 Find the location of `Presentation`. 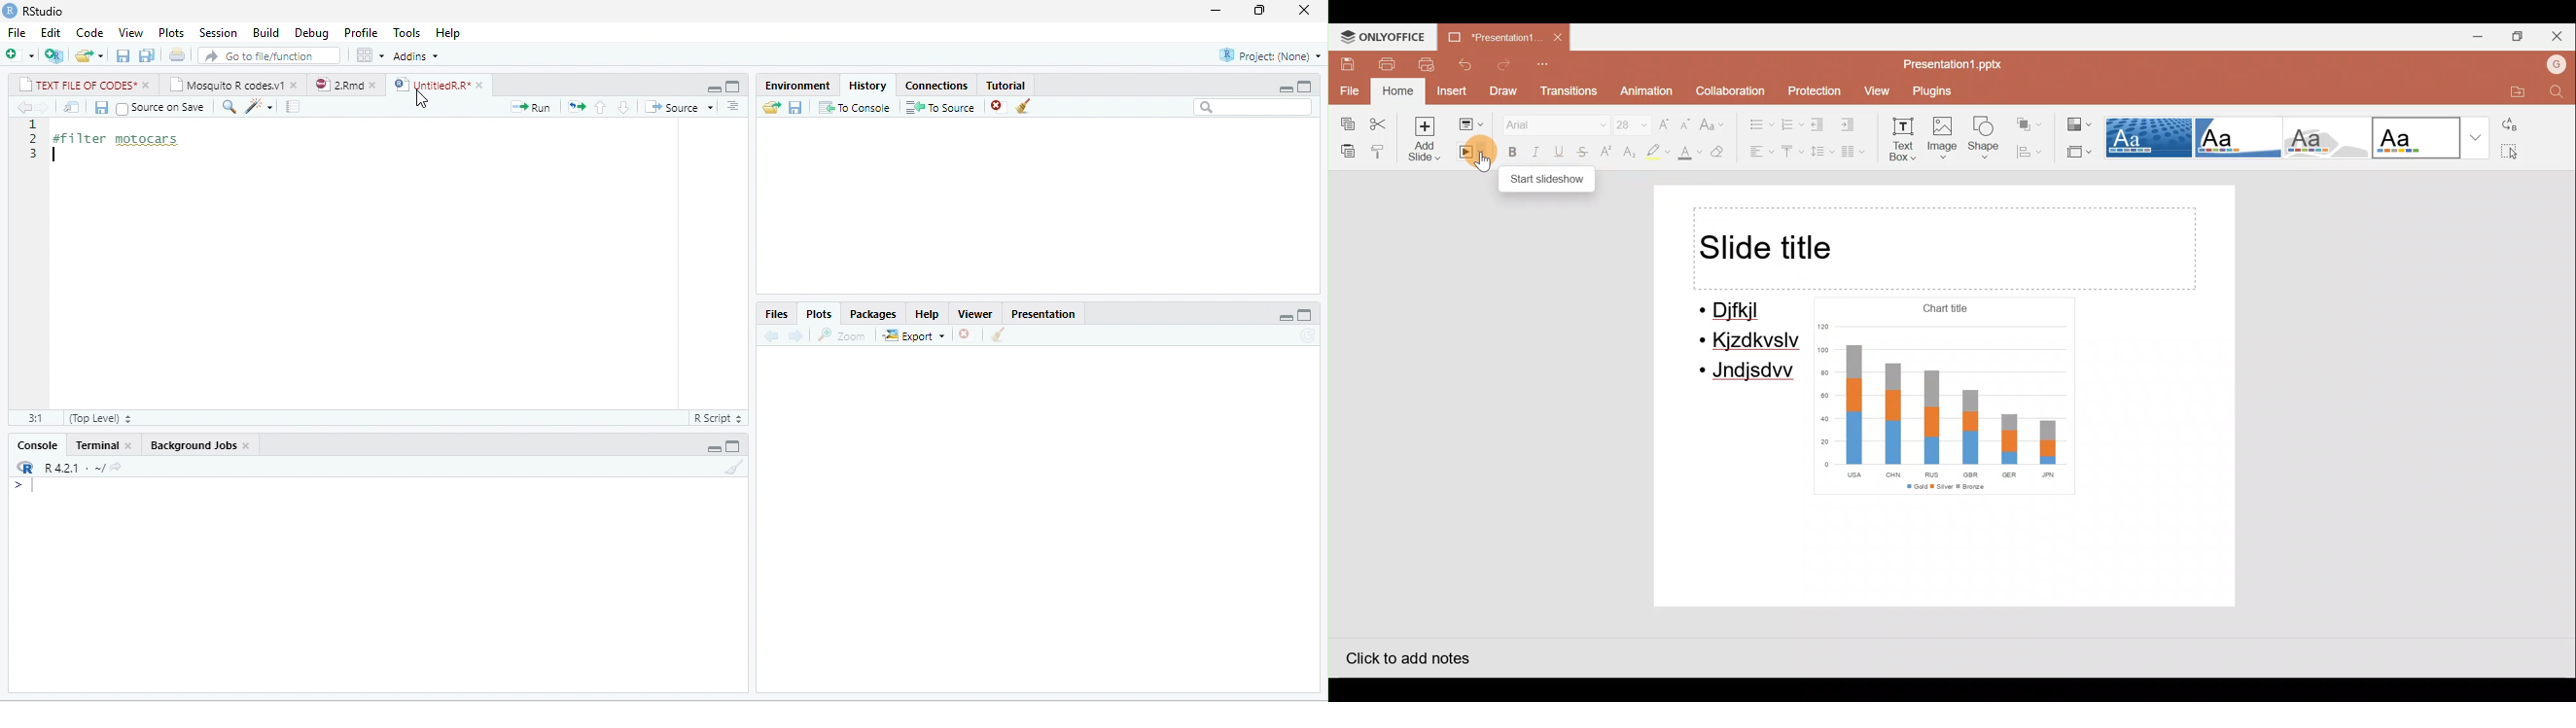

Presentation is located at coordinates (1042, 314).